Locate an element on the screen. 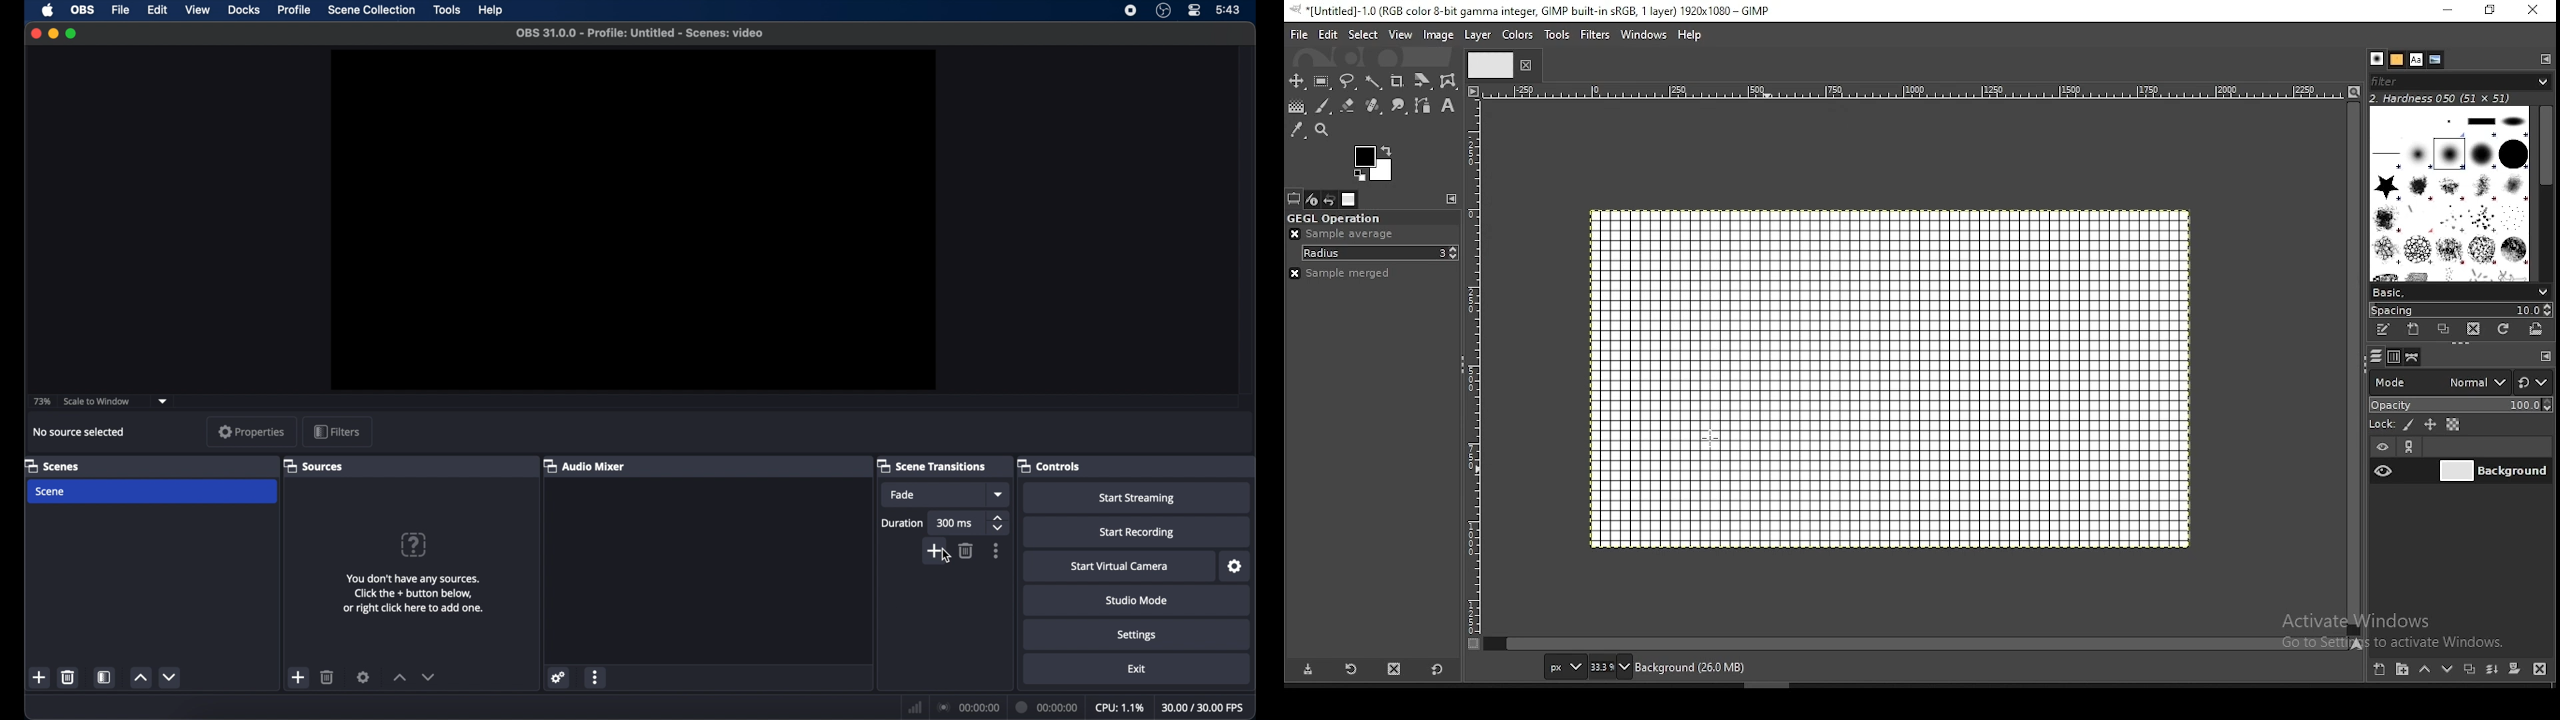 The height and width of the screenshot is (728, 2576). controls is located at coordinates (1049, 465).